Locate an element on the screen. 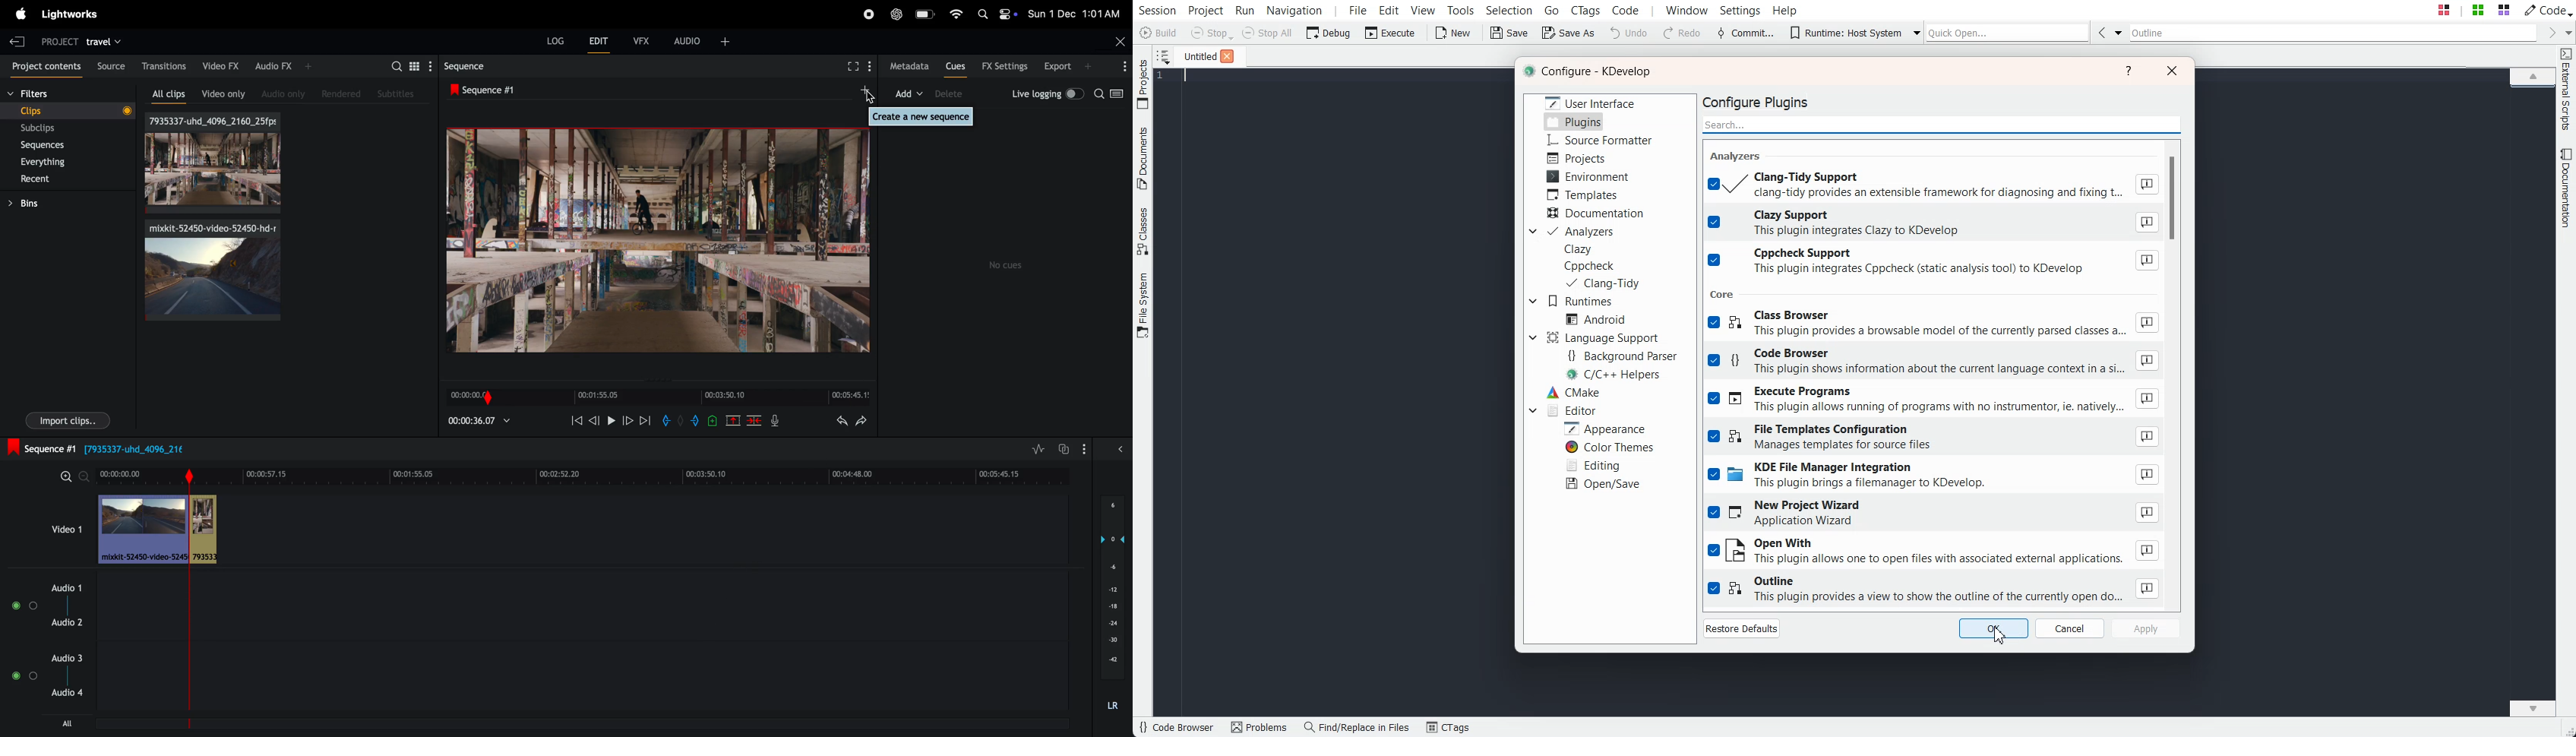  device is located at coordinates (951, 93).